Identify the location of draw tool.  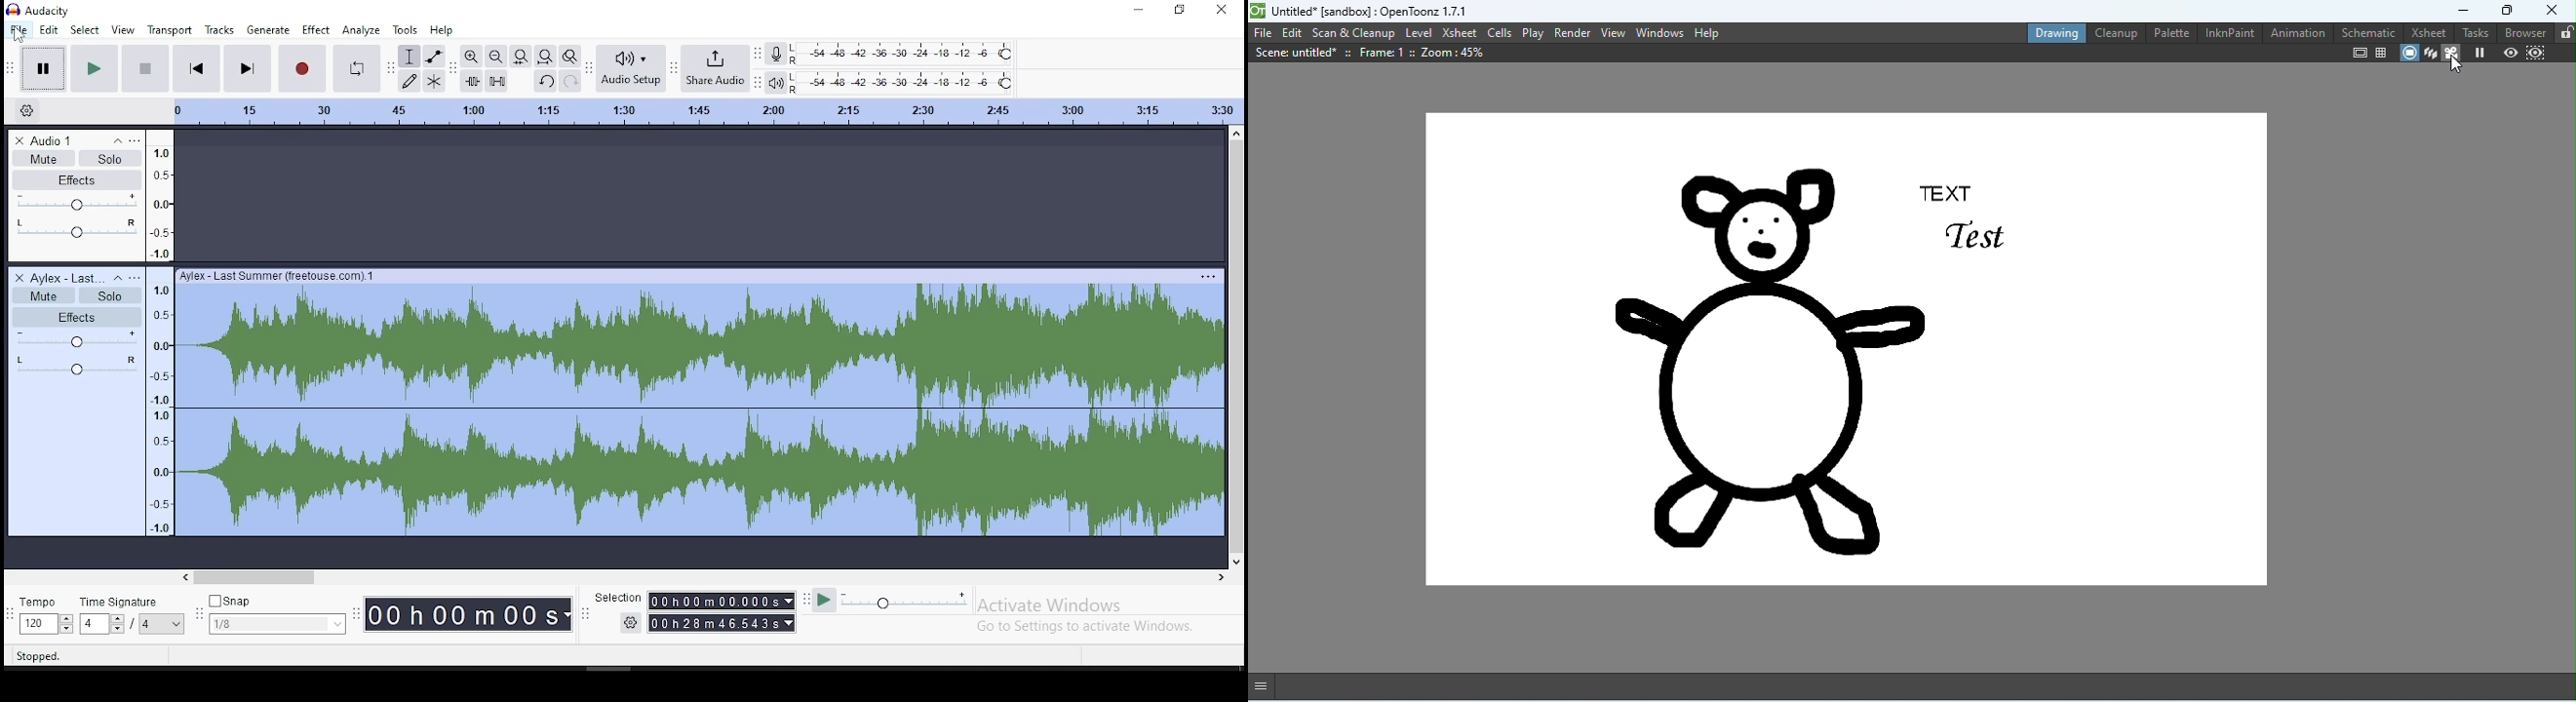
(409, 80).